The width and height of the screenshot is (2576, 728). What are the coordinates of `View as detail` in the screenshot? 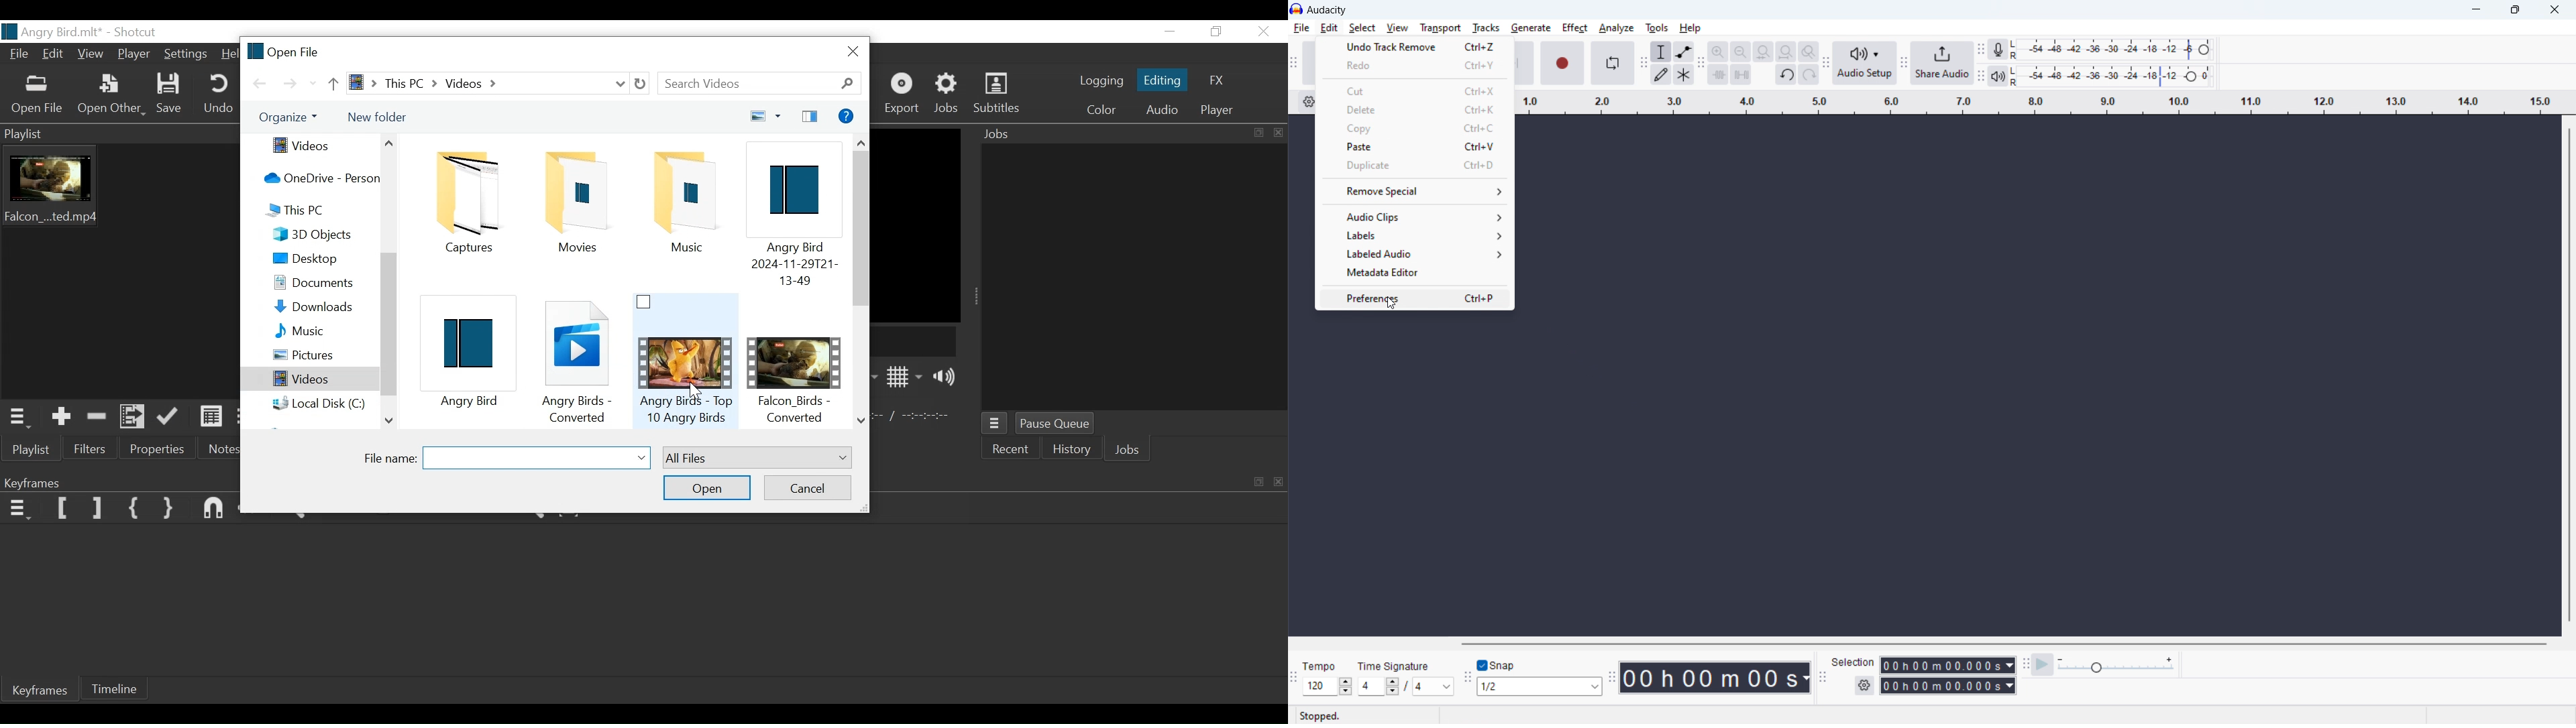 It's located at (212, 417).